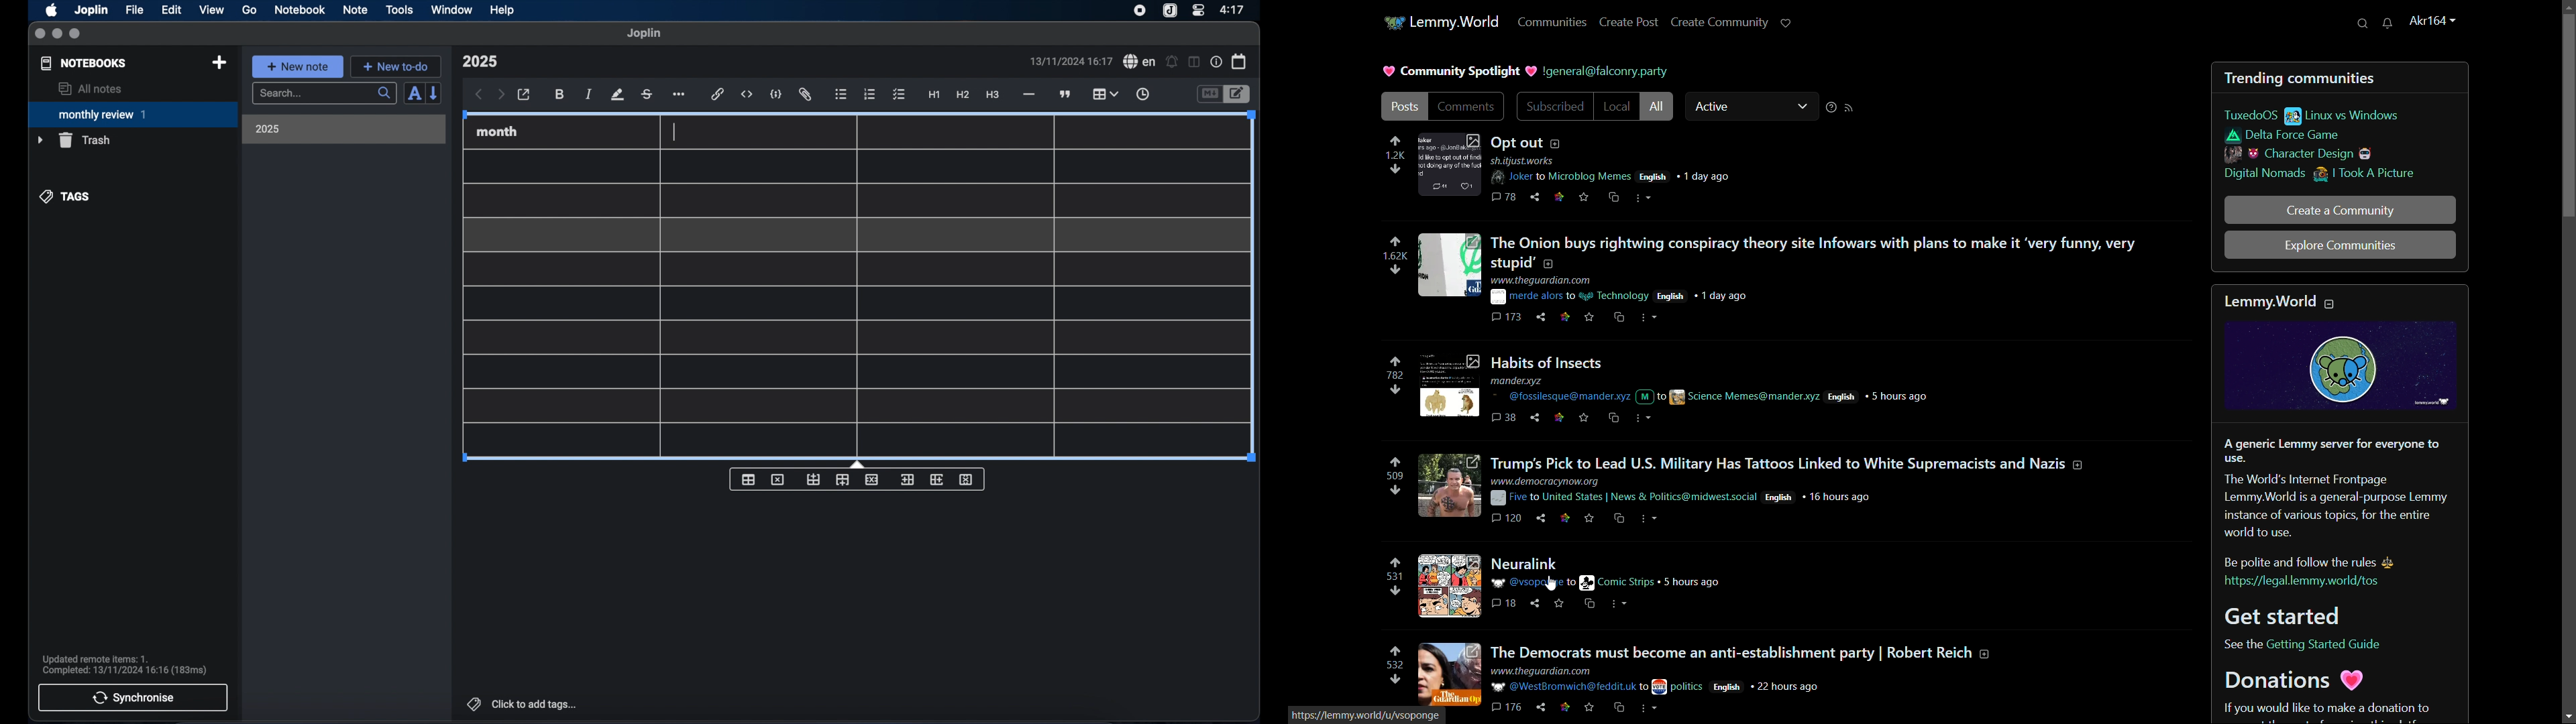 This screenshot has width=2576, height=728. What do you see at coordinates (1239, 95) in the screenshot?
I see `toggle editor` at bounding box center [1239, 95].